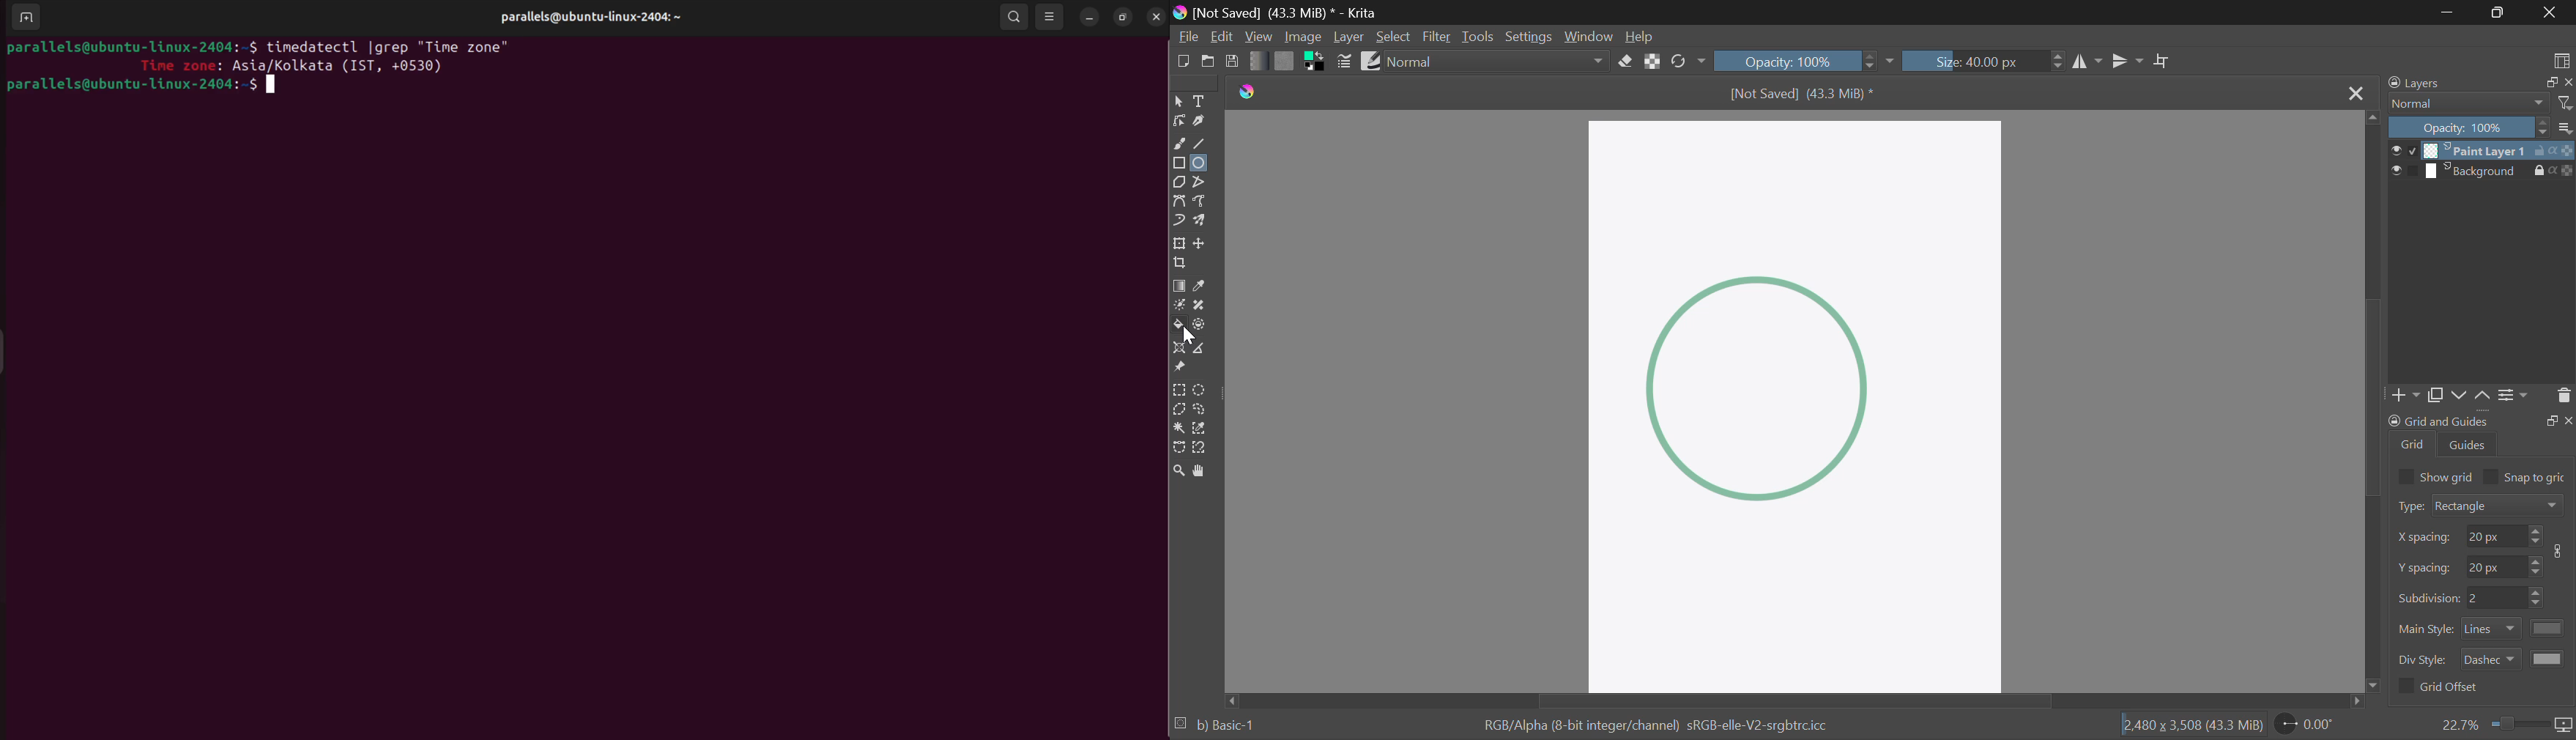  Describe the element at coordinates (2482, 128) in the screenshot. I see `Opacity` at that location.